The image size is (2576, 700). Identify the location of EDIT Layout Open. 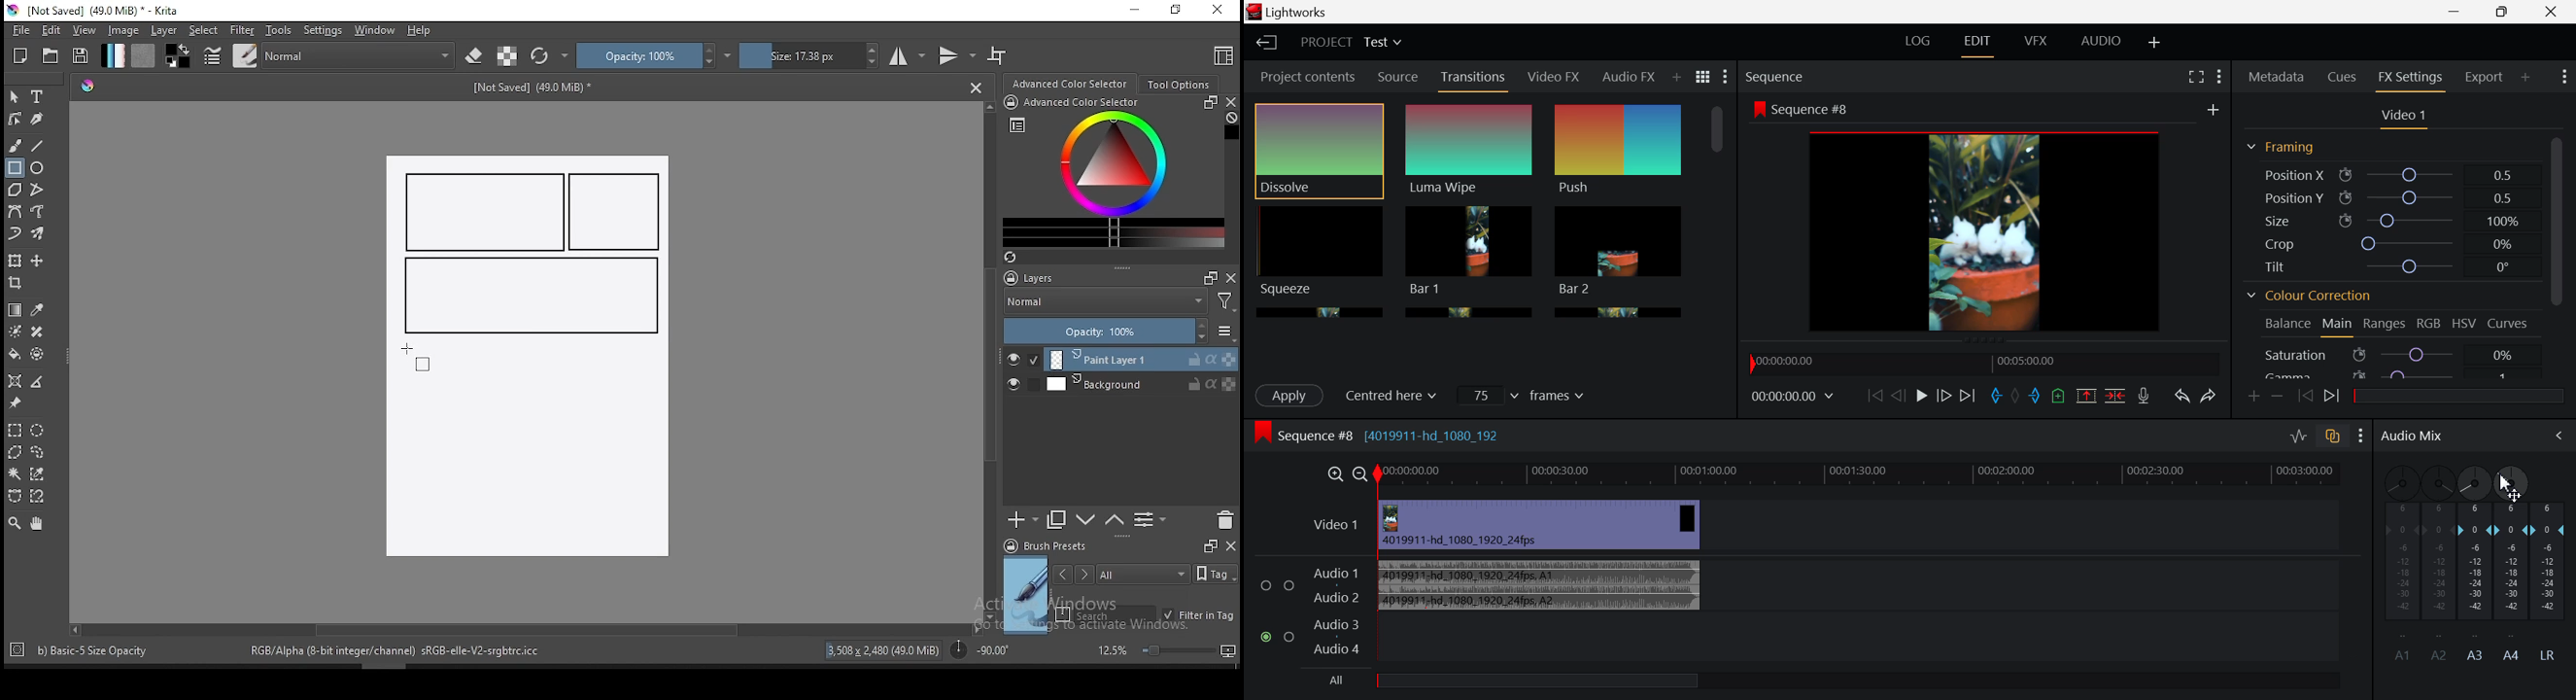
(1976, 44).